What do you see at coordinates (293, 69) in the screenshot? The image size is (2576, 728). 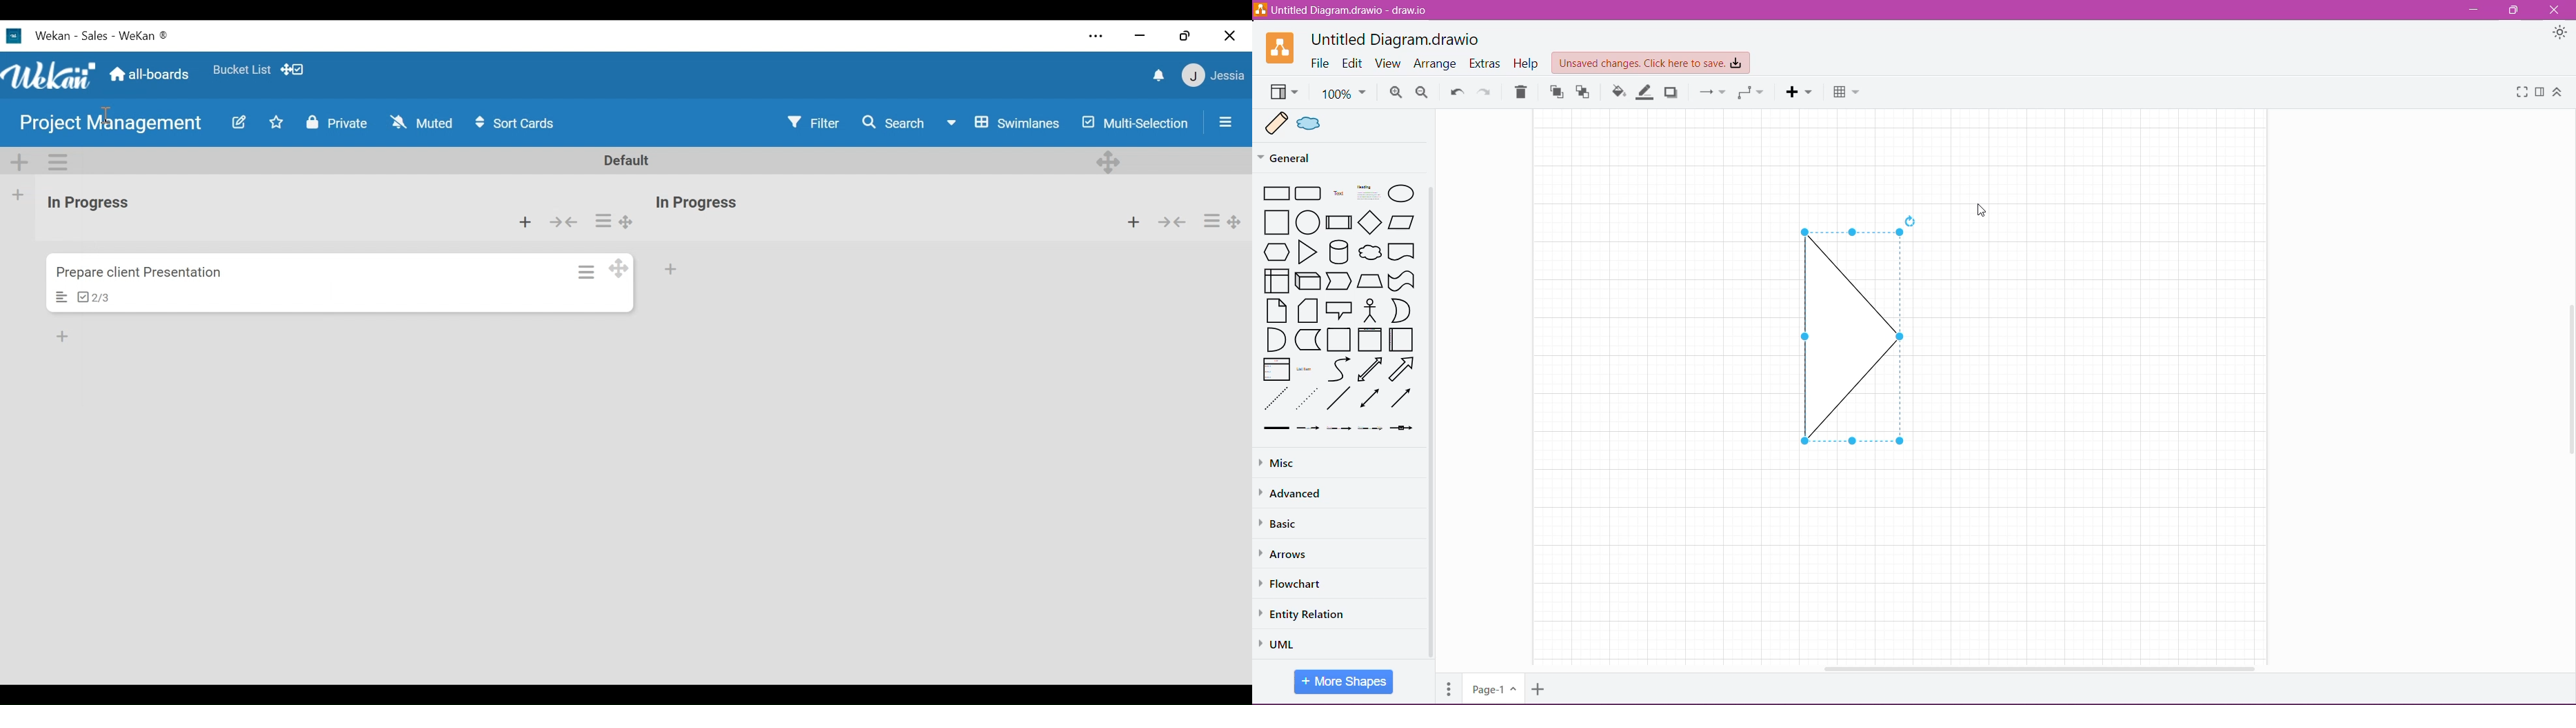 I see `Show desktop drag handle` at bounding box center [293, 69].